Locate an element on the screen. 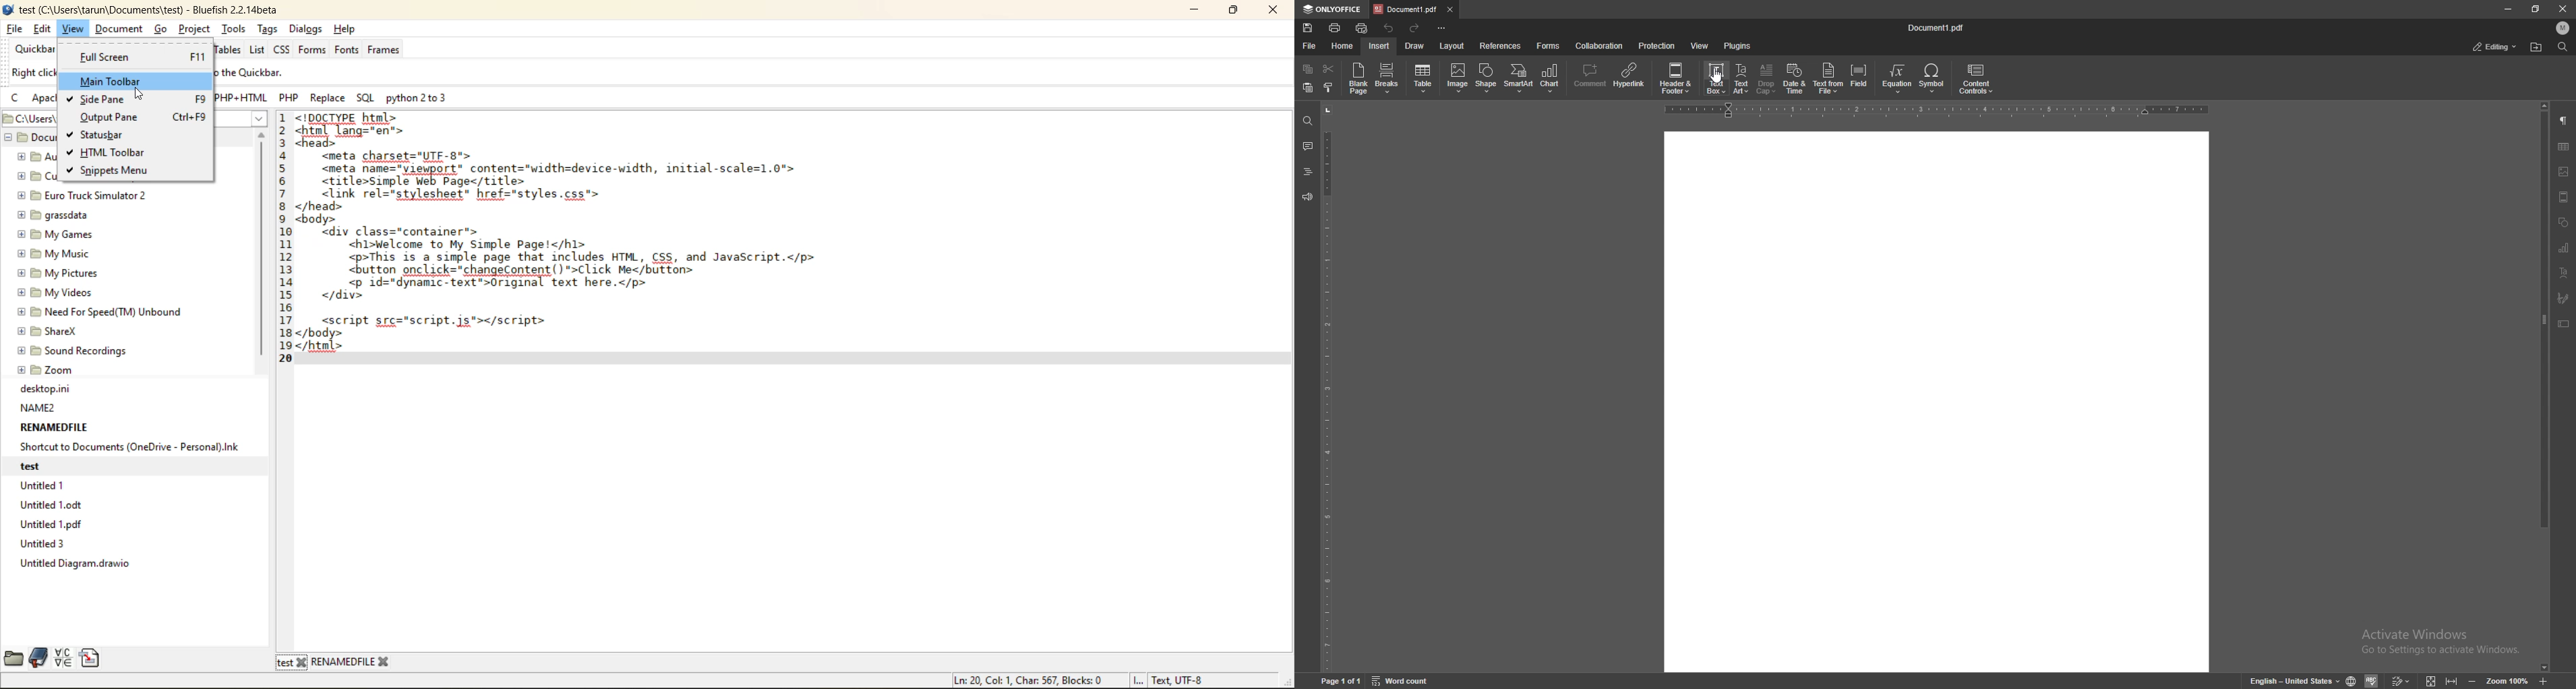 This screenshot has width=2576, height=700. word count is located at coordinates (1402, 681).